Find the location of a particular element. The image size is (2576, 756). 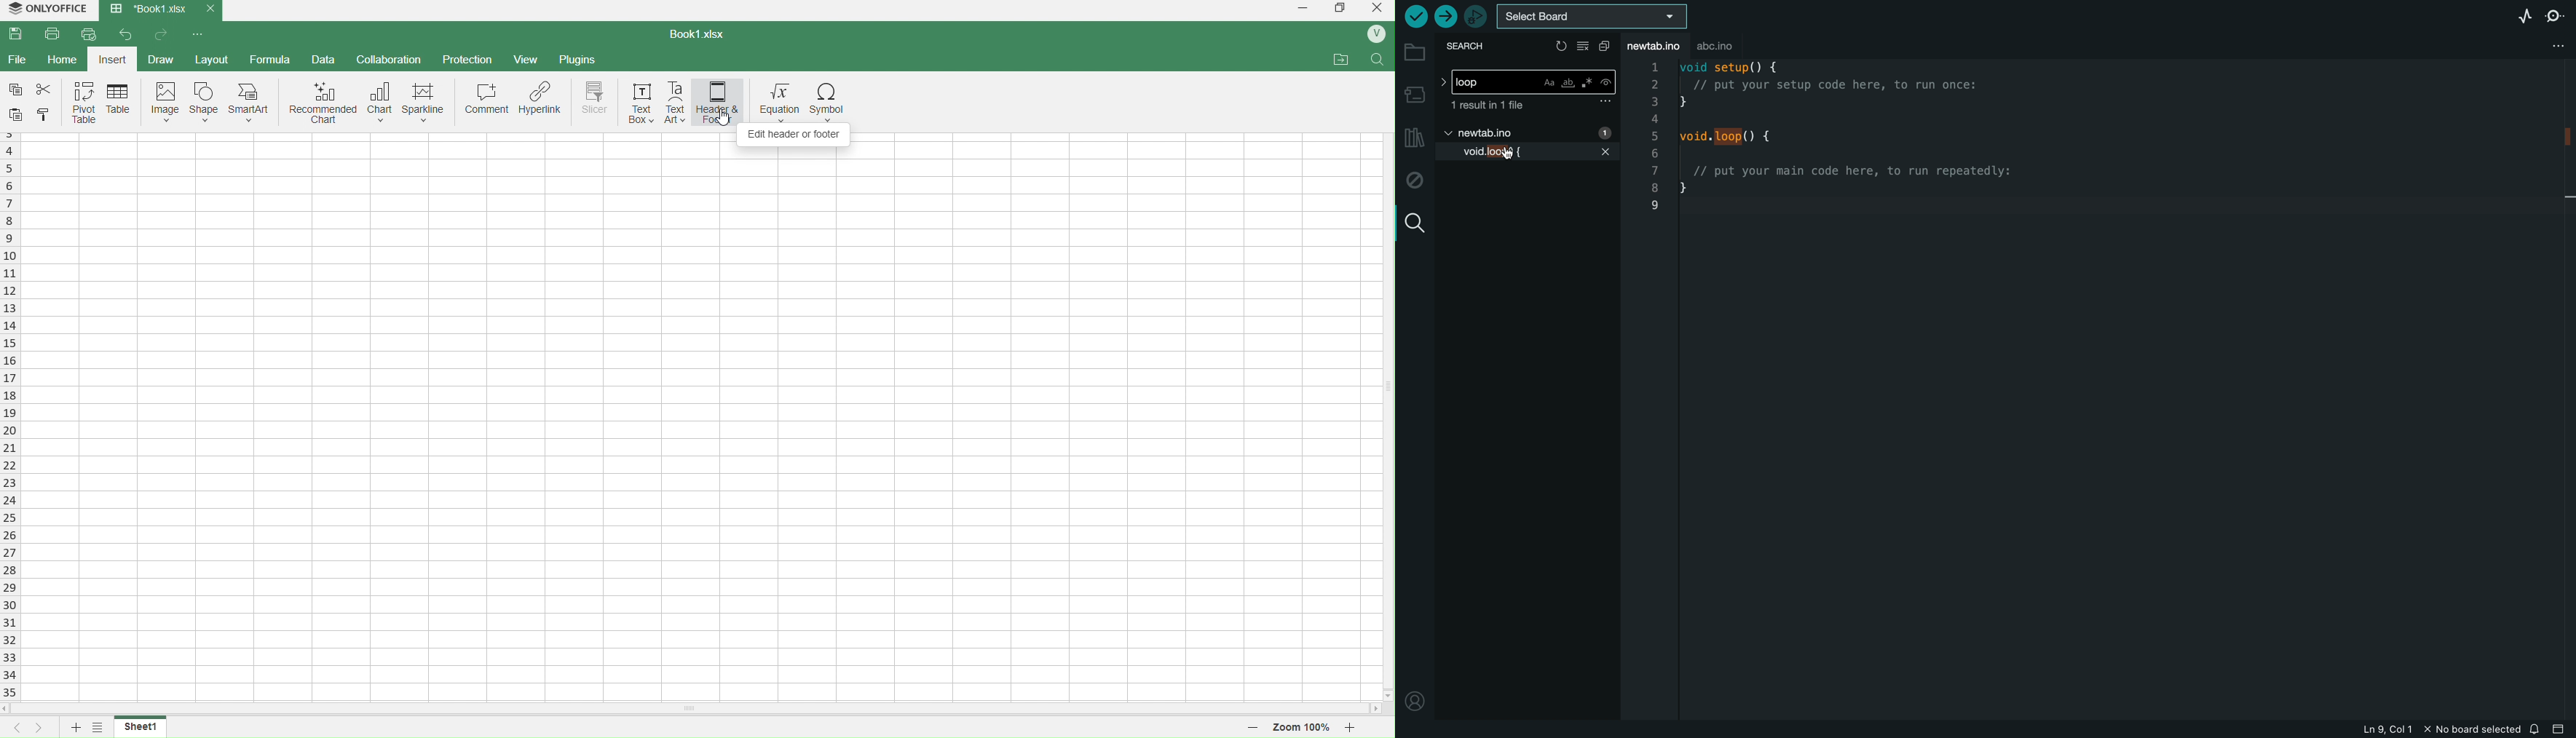

board selecter is located at coordinates (1597, 16).